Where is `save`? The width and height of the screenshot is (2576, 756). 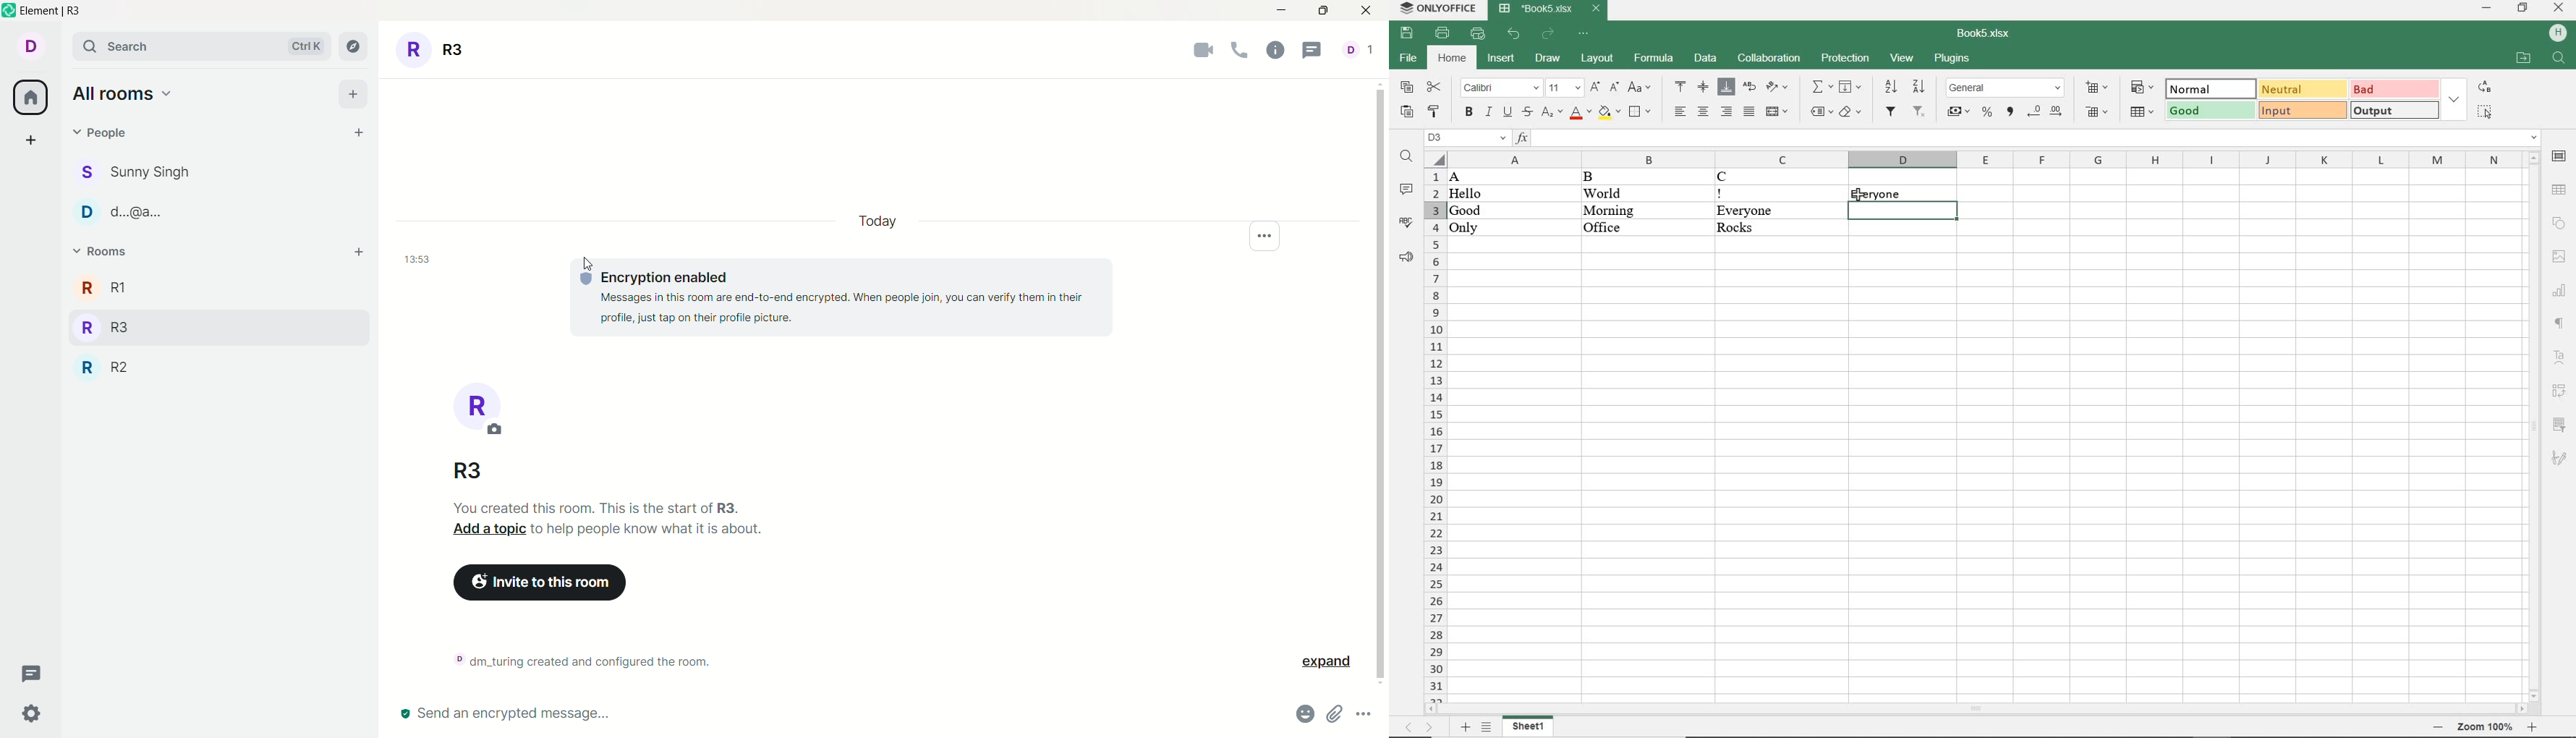 save is located at coordinates (1409, 33).